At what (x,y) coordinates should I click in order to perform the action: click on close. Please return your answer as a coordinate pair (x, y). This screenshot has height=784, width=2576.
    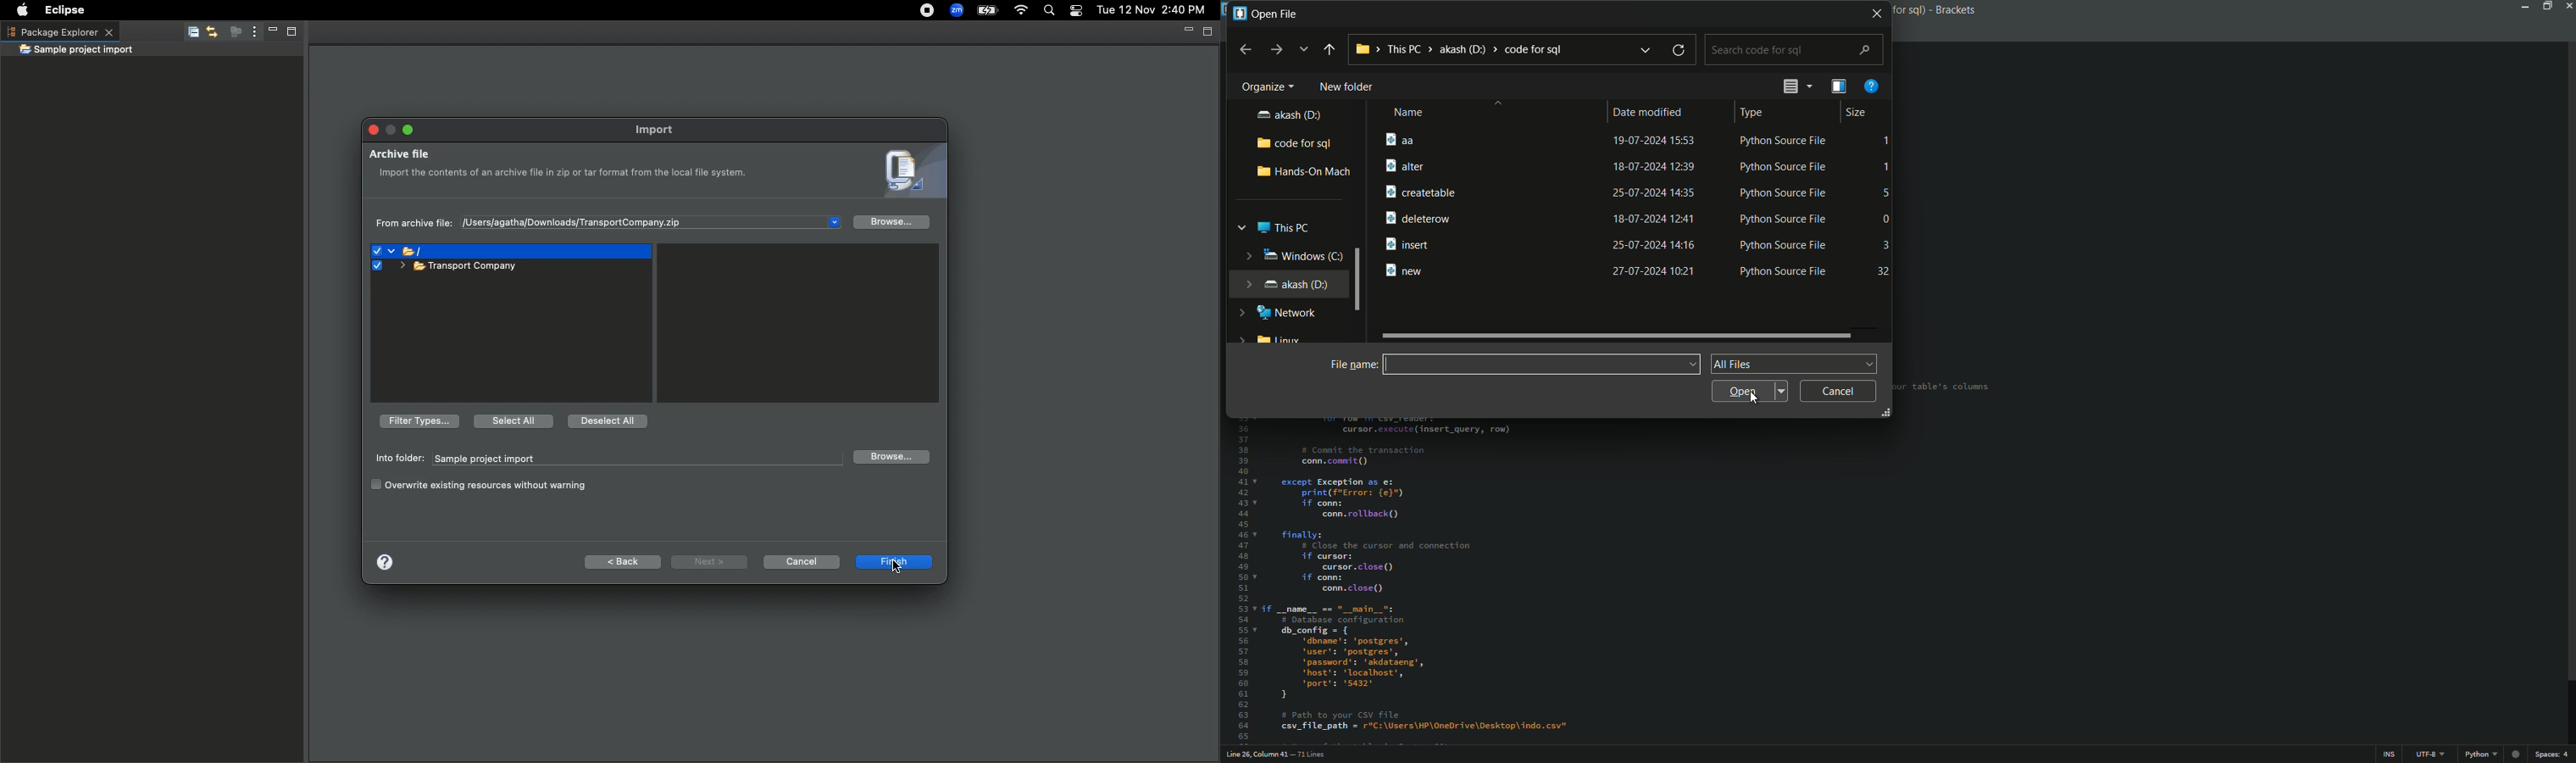
    Looking at the image, I should click on (371, 131).